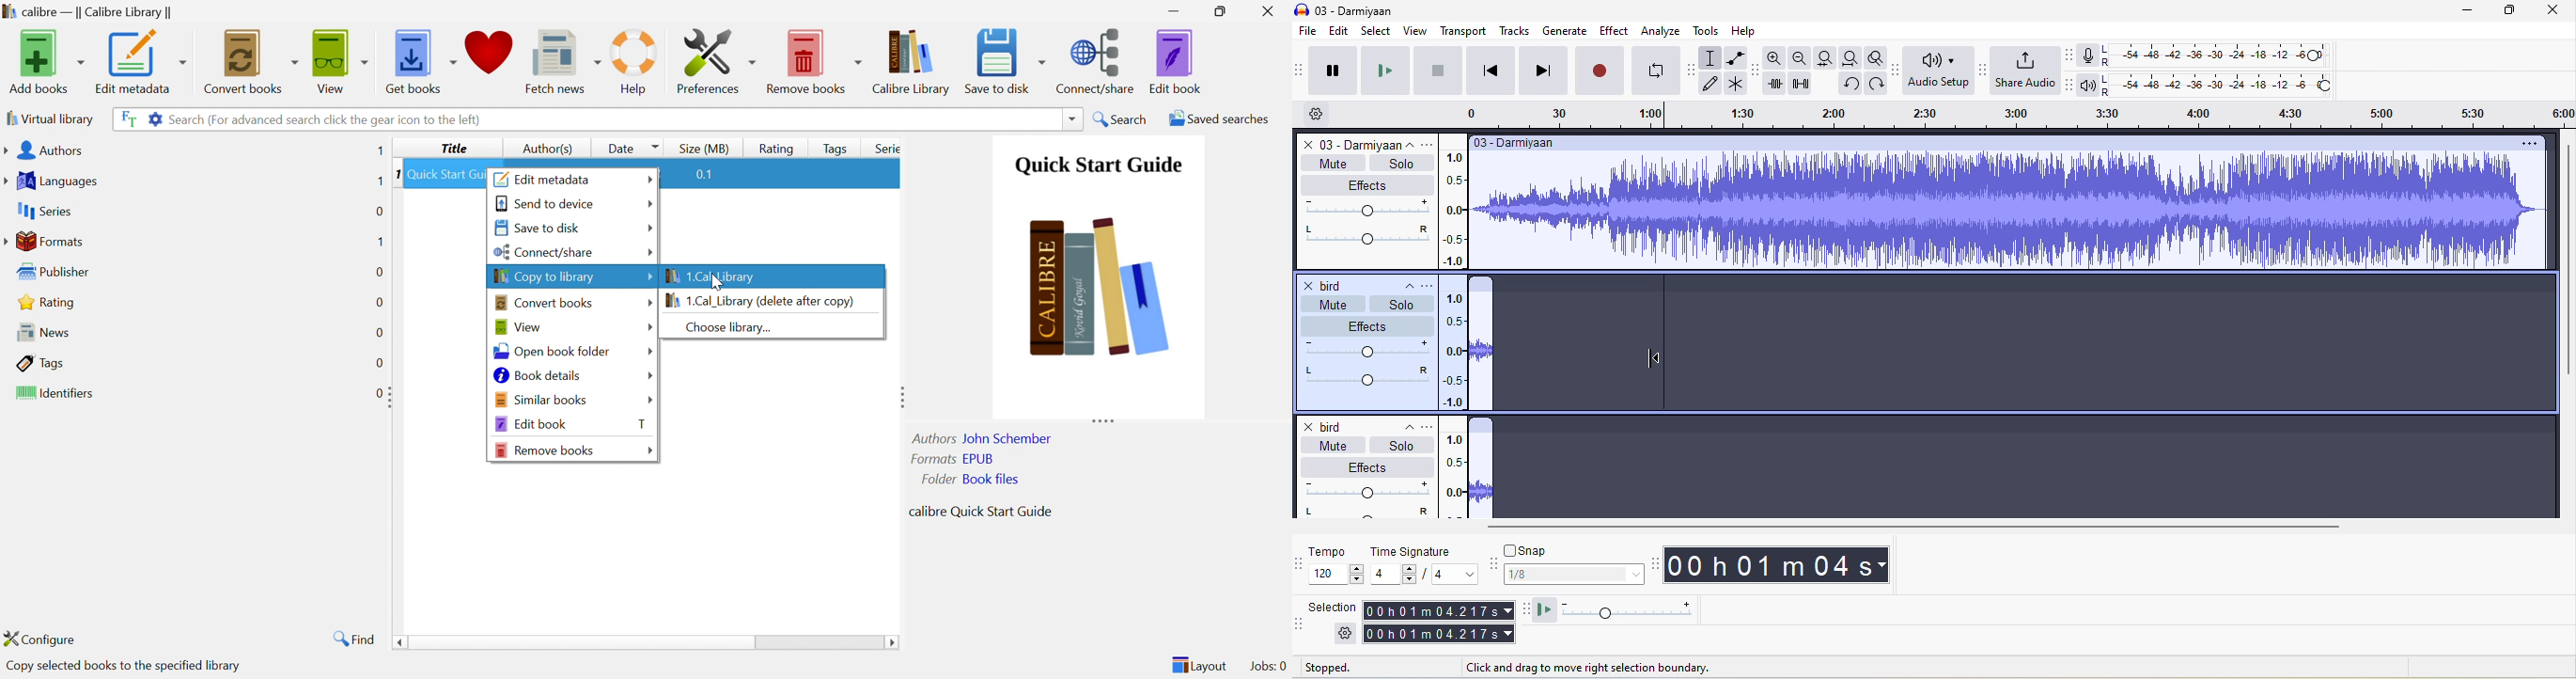 The height and width of the screenshot is (700, 2576). I want to click on select, so click(1375, 30).